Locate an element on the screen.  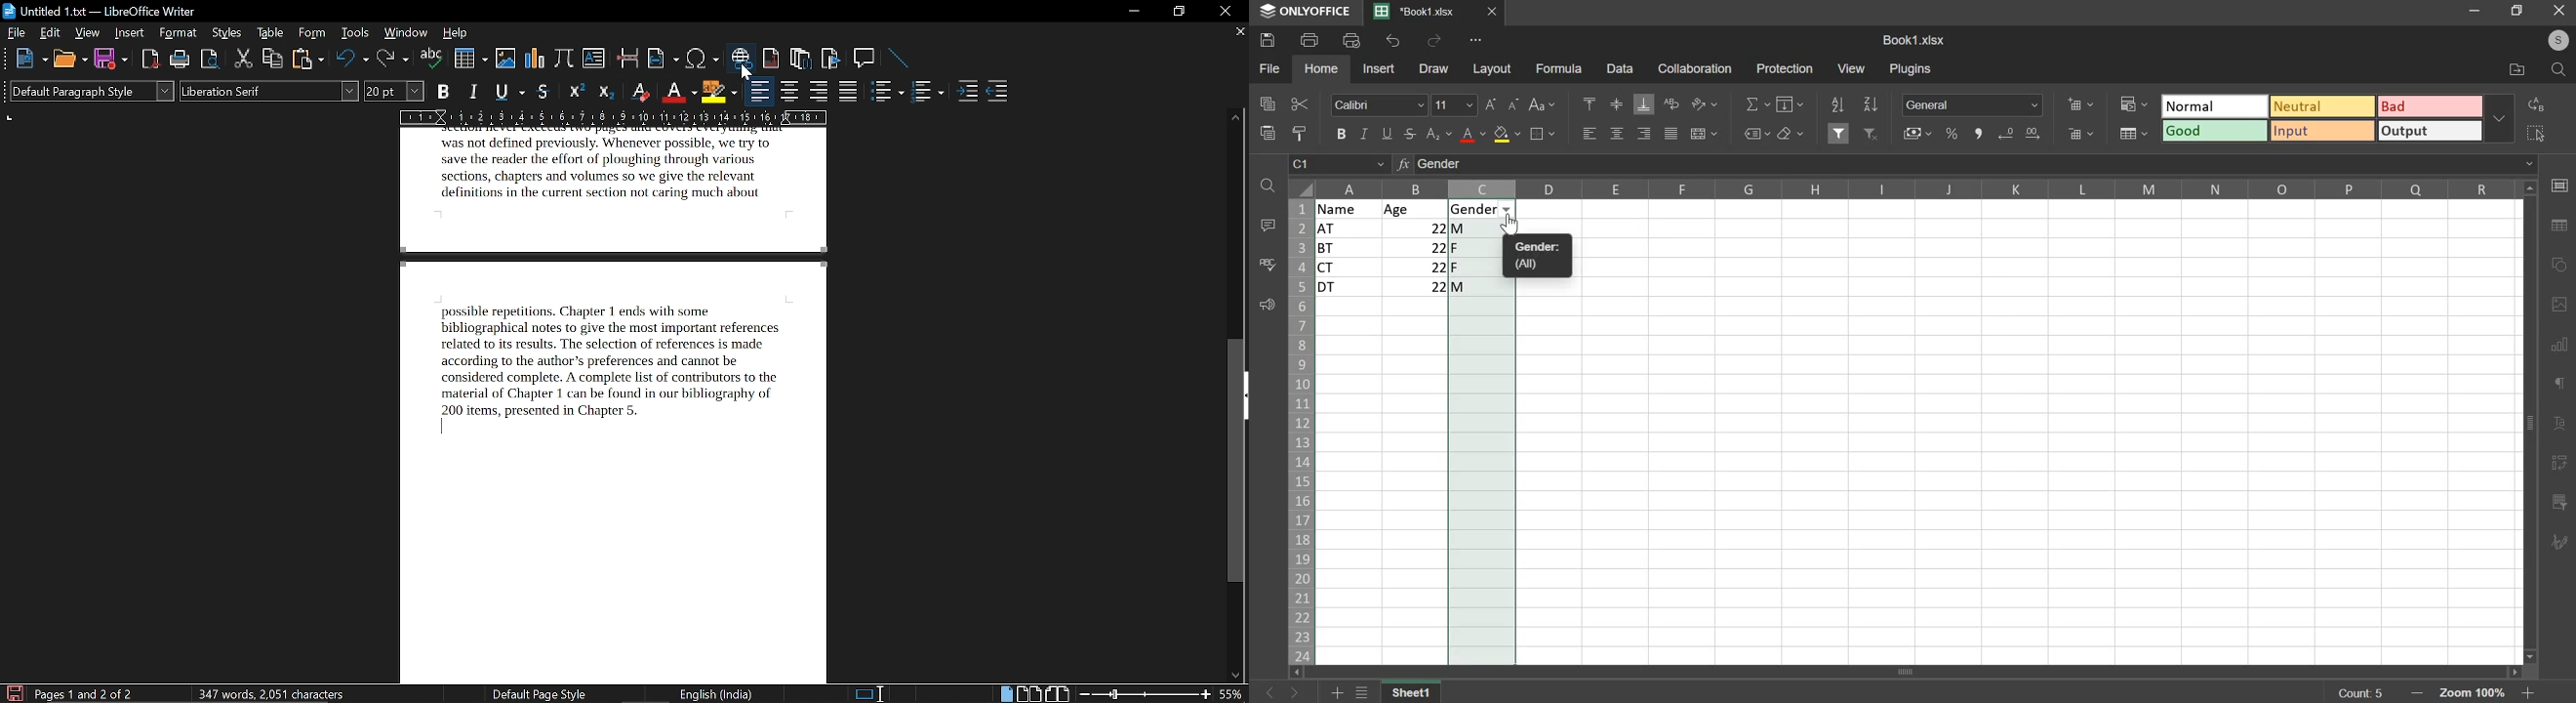
paragraph style is located at coordinates (93, 91).